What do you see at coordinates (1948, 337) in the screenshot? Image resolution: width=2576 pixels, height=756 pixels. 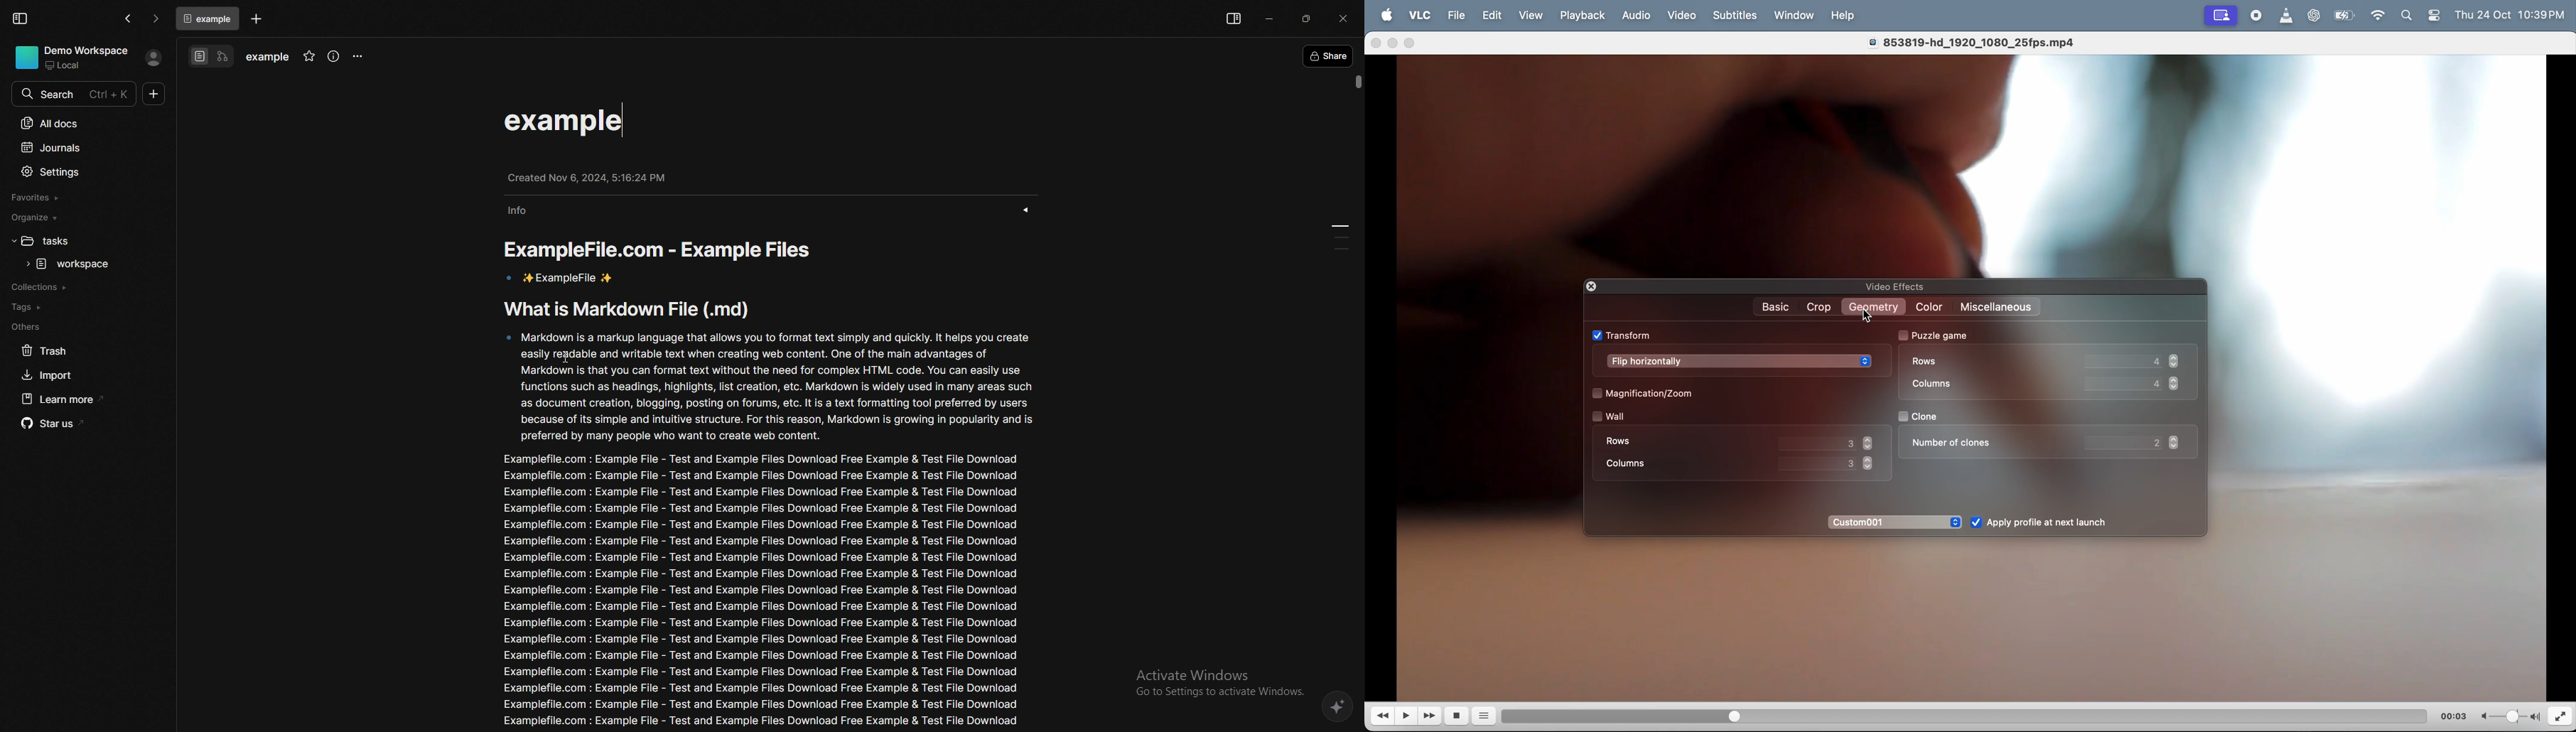 I see `puzzle game` at bounding box center [1948, 337].